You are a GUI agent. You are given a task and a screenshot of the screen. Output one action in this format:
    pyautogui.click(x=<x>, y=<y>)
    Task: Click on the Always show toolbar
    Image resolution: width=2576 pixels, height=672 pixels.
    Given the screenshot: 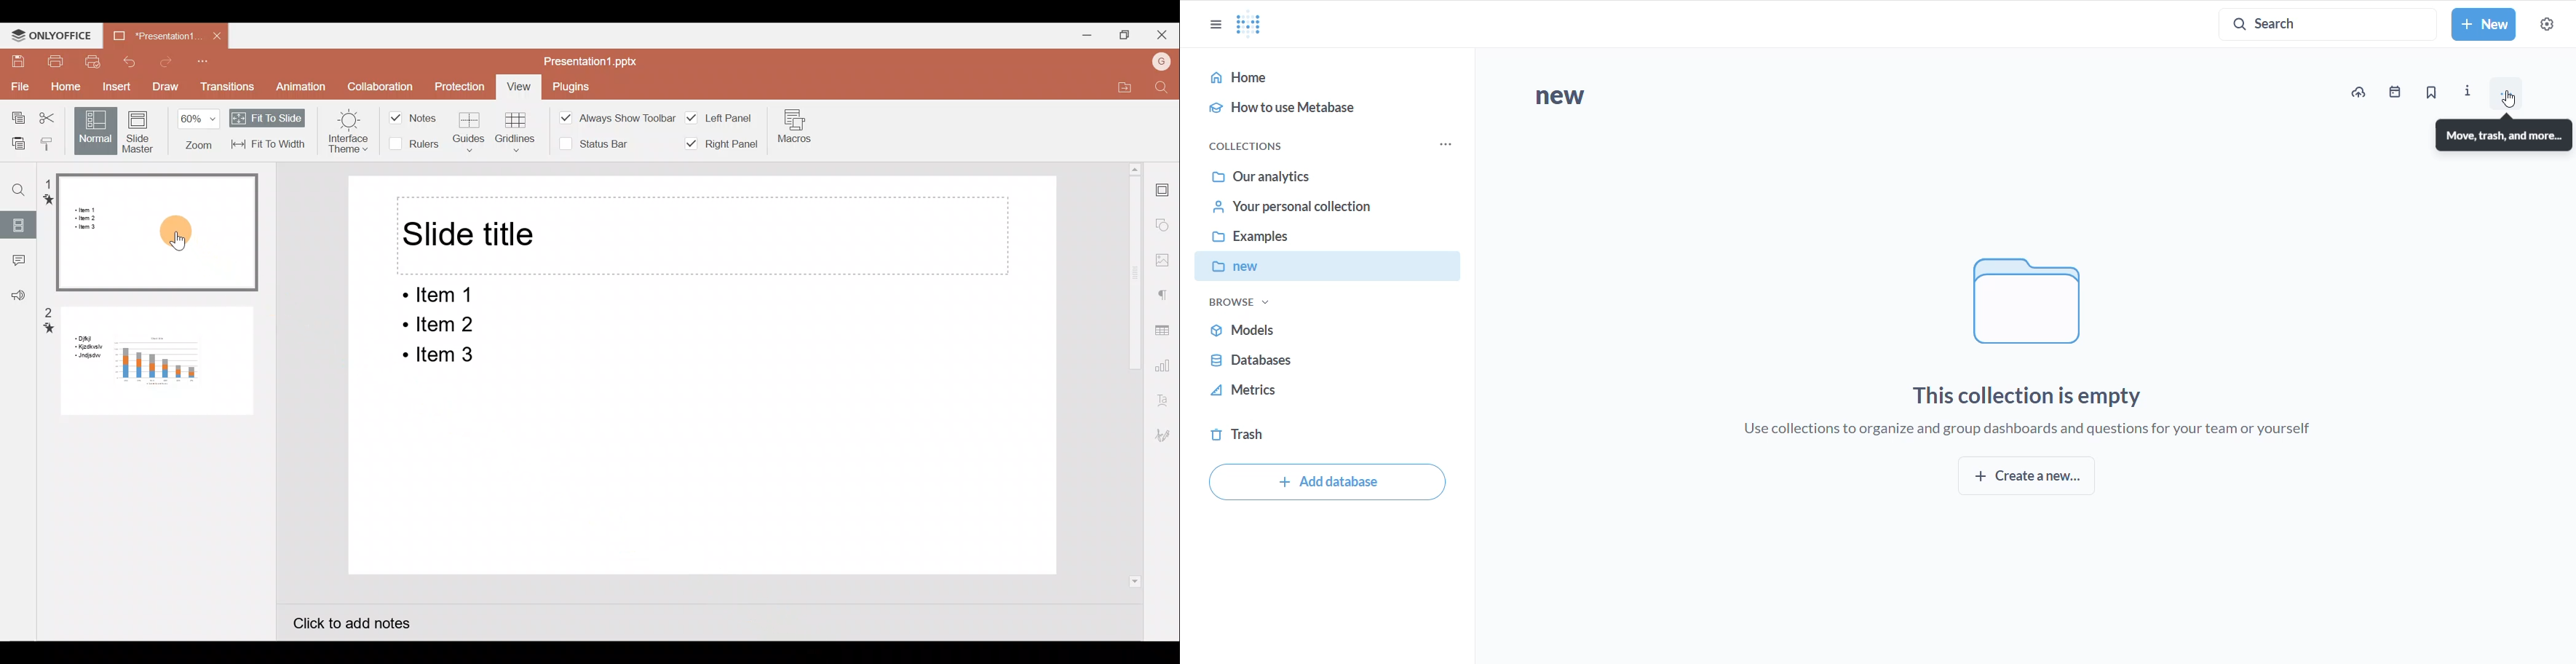 What is the action you would take?
    pyautogui.click(x=618, y=118)
    